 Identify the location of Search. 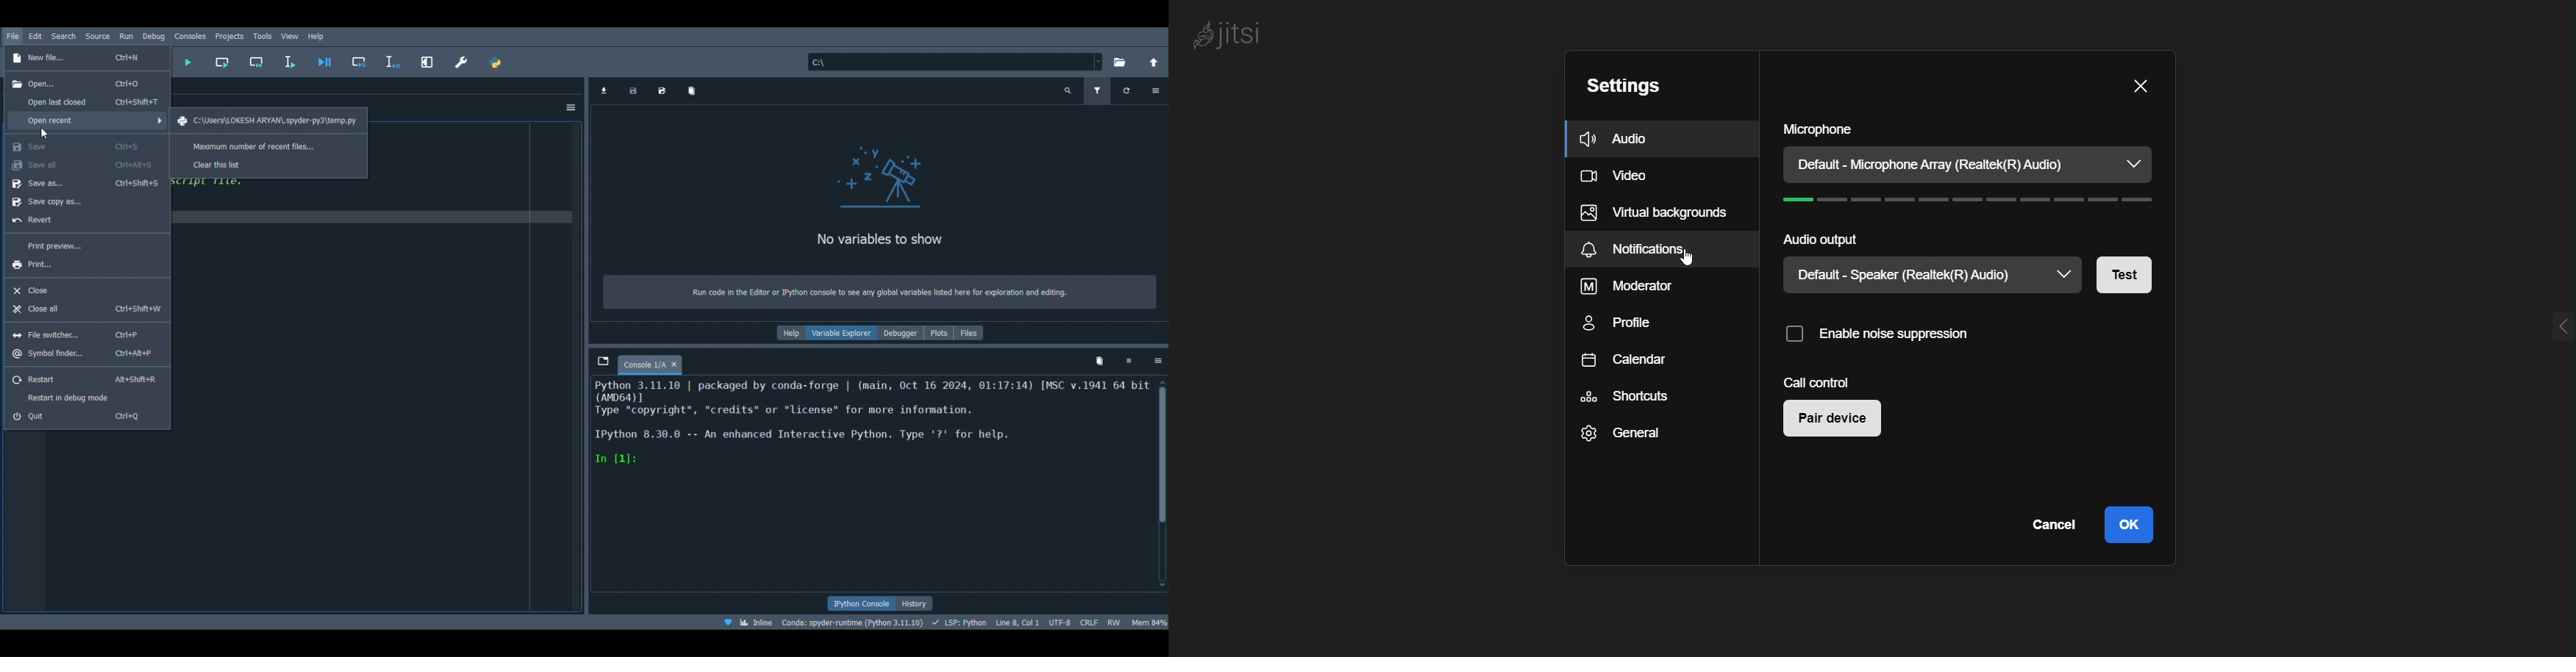
(65, 35).